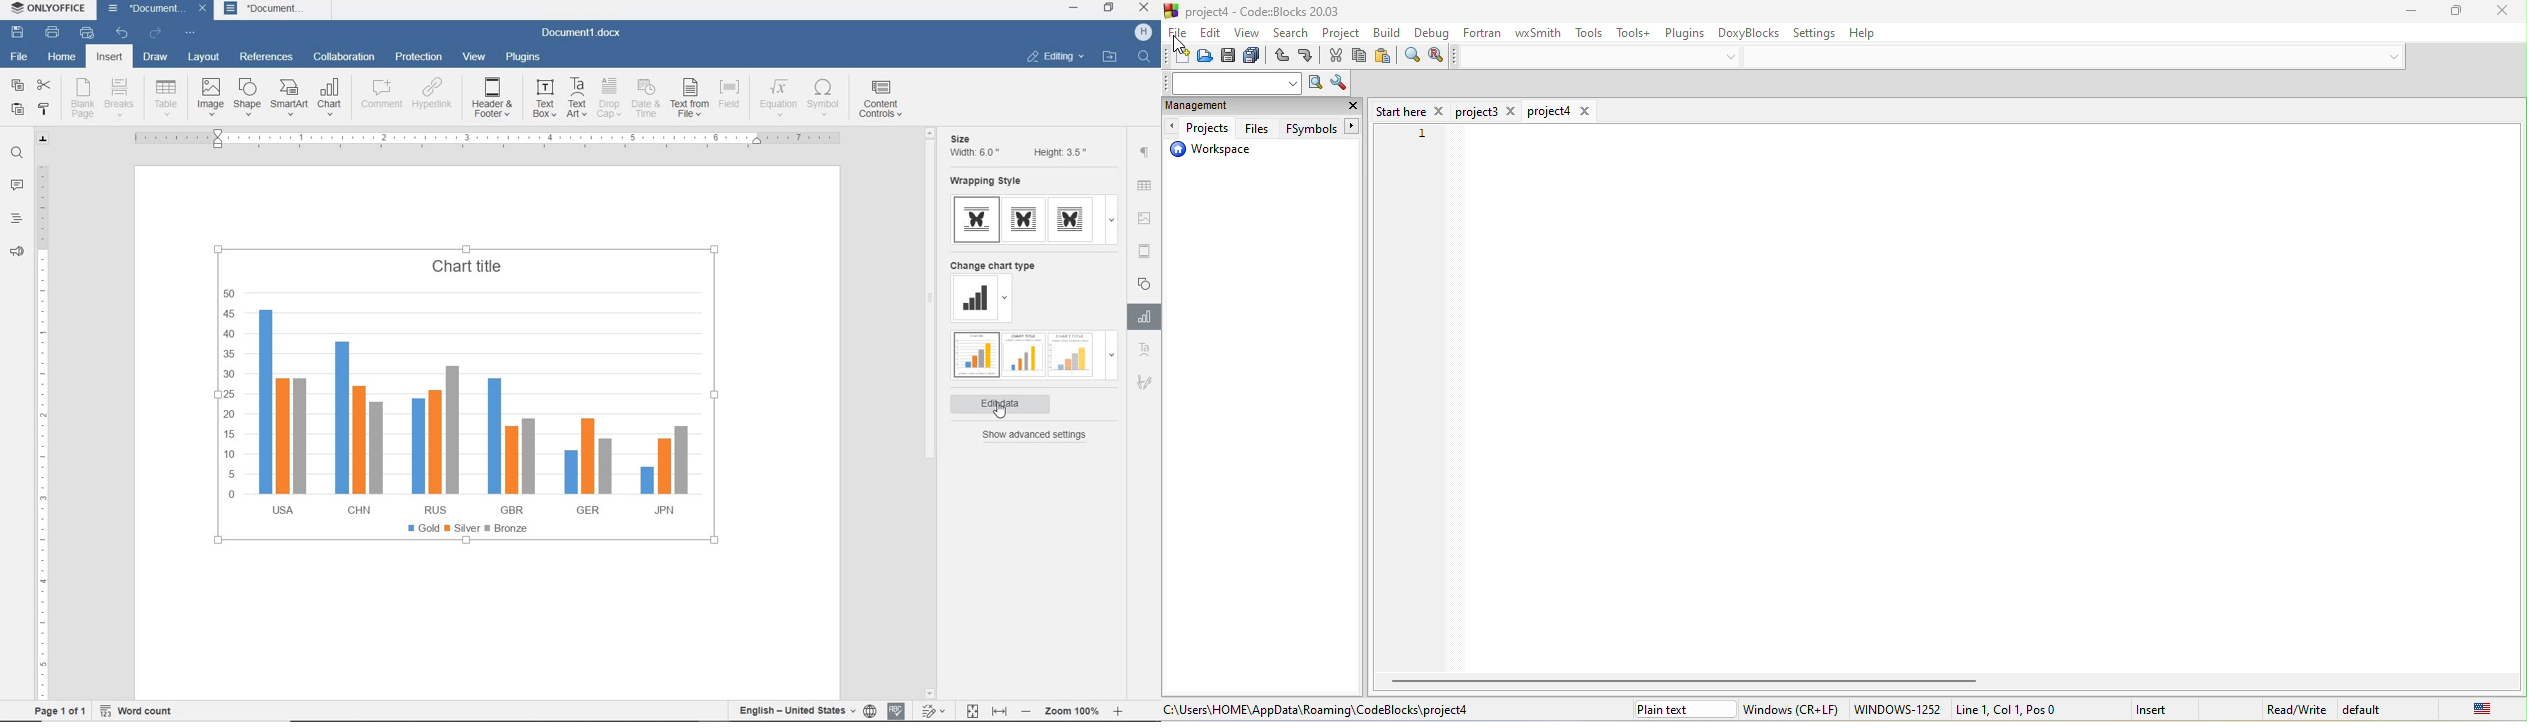  What do you see at coordinates (1353, 108) in the screenshot?
I see `close` at bounding box center [1353, 108].